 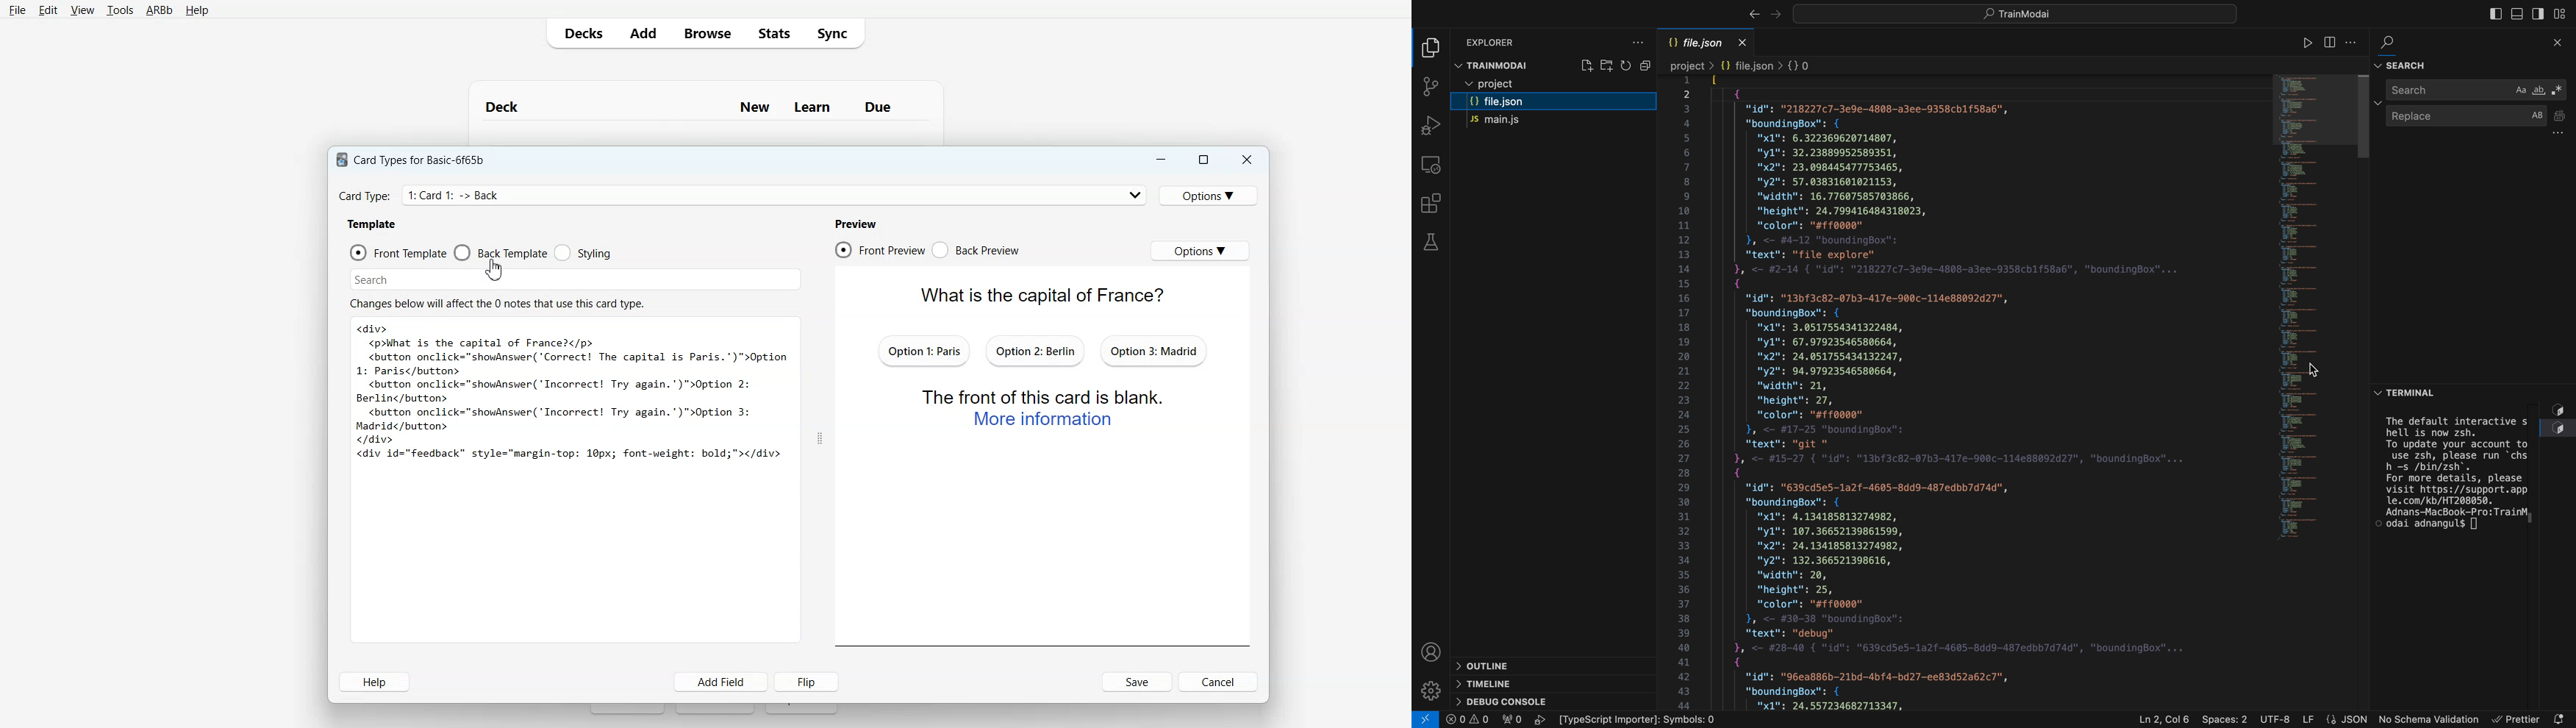 What do you see at coordinates (1137, 682) in the screenshot?
I see `Save` at bounding box center [1137, 682].